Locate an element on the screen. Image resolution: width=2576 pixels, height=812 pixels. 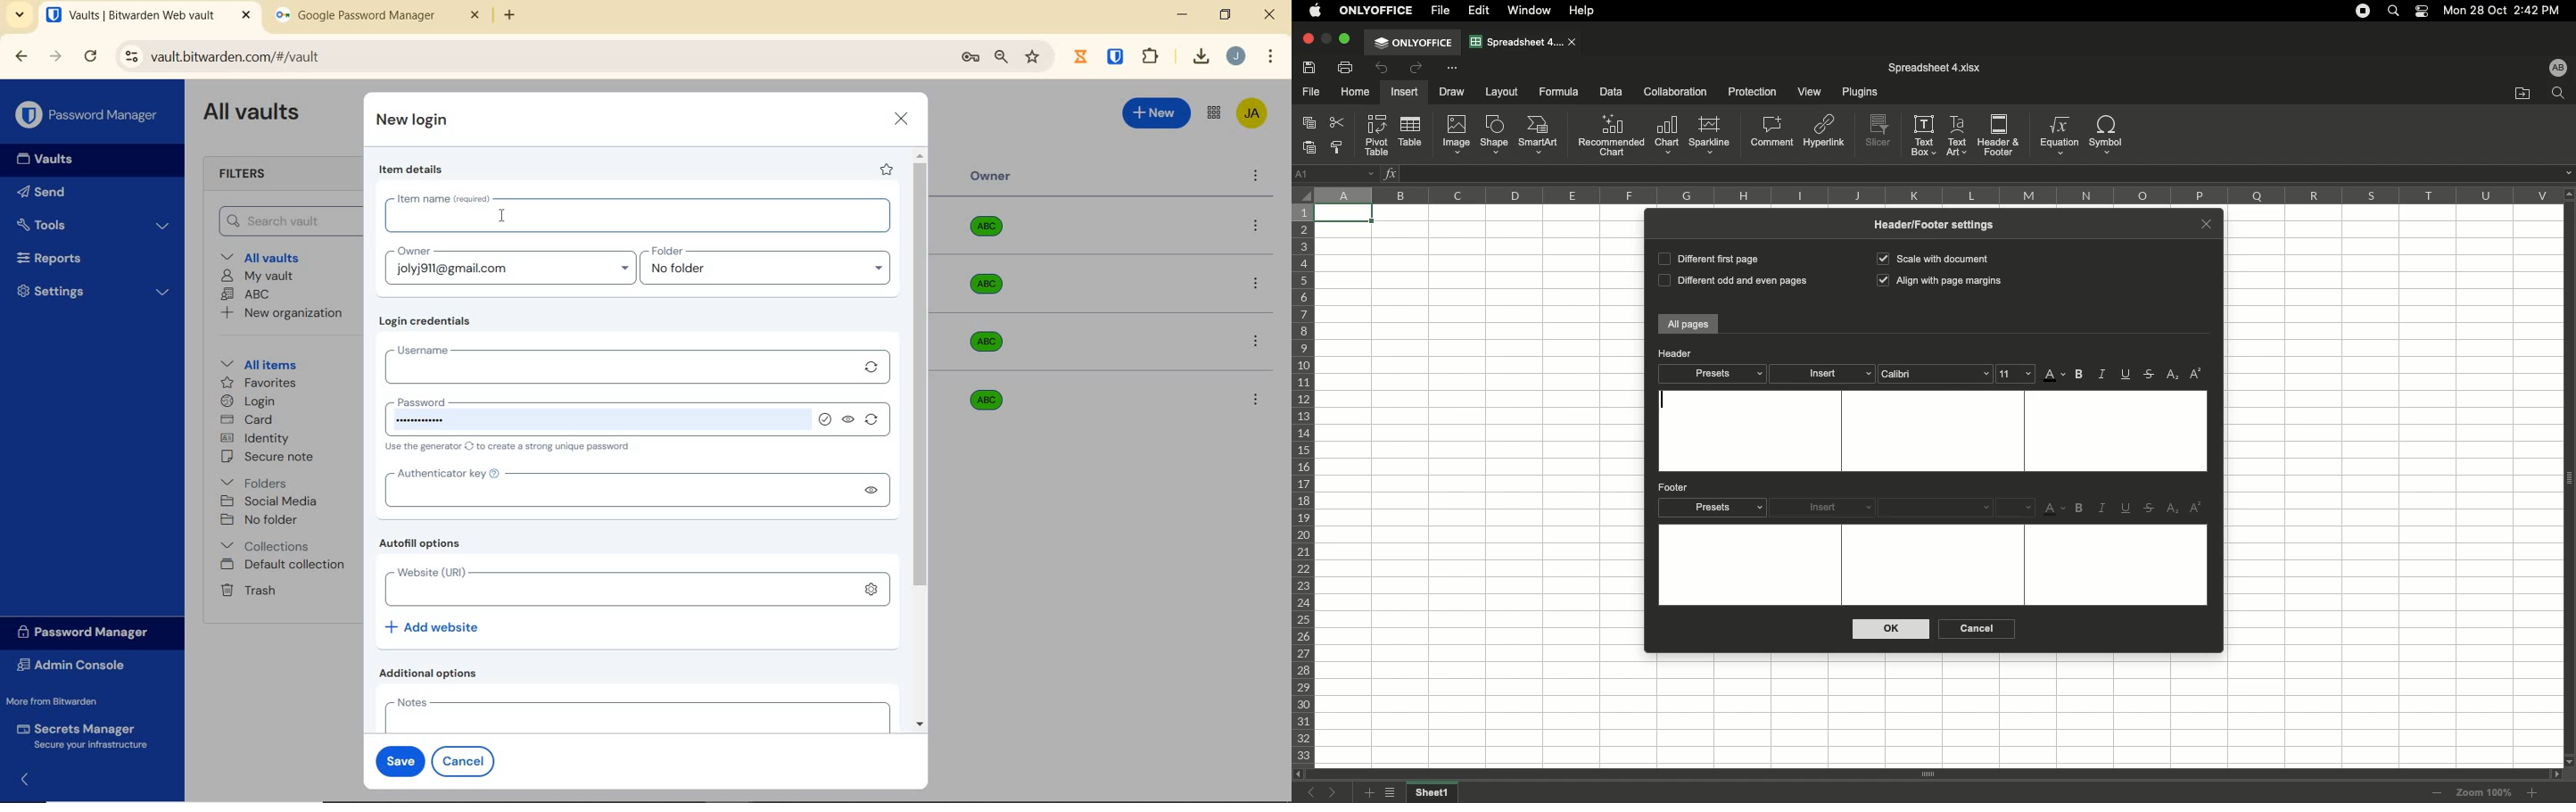
Authenticator key is located at coordinates (617, 488).